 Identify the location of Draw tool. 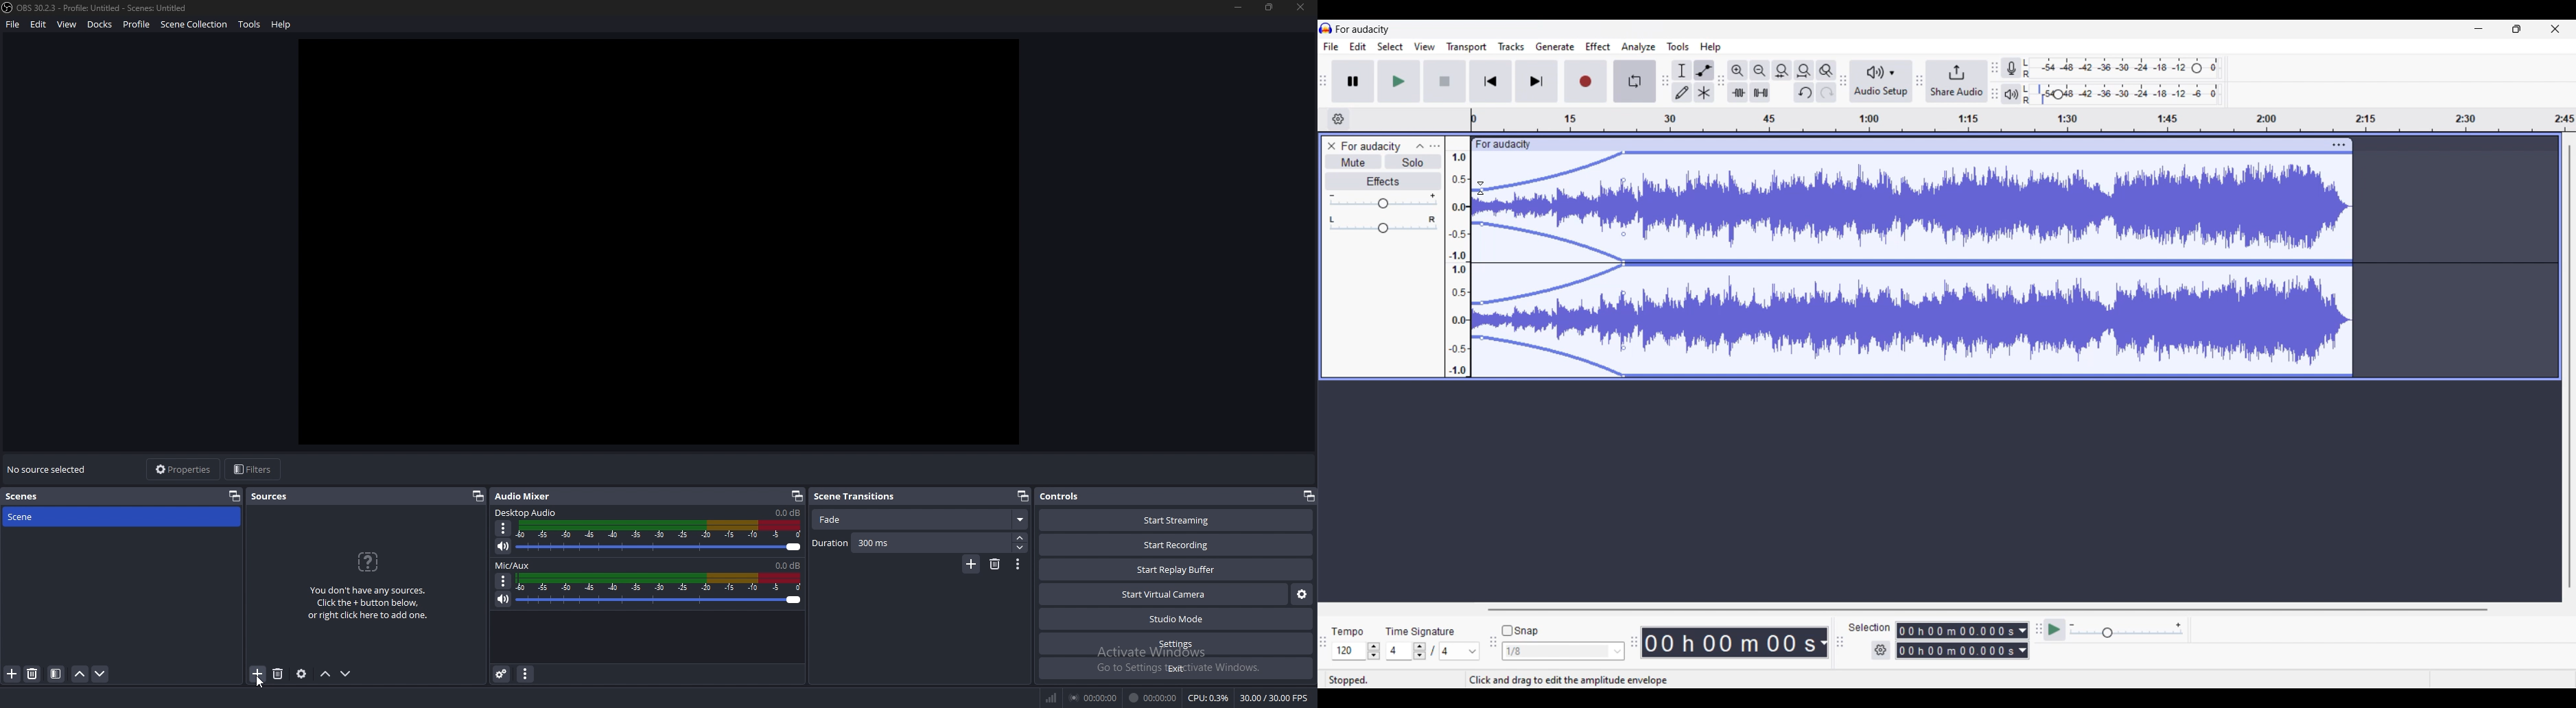
(1682, 92).